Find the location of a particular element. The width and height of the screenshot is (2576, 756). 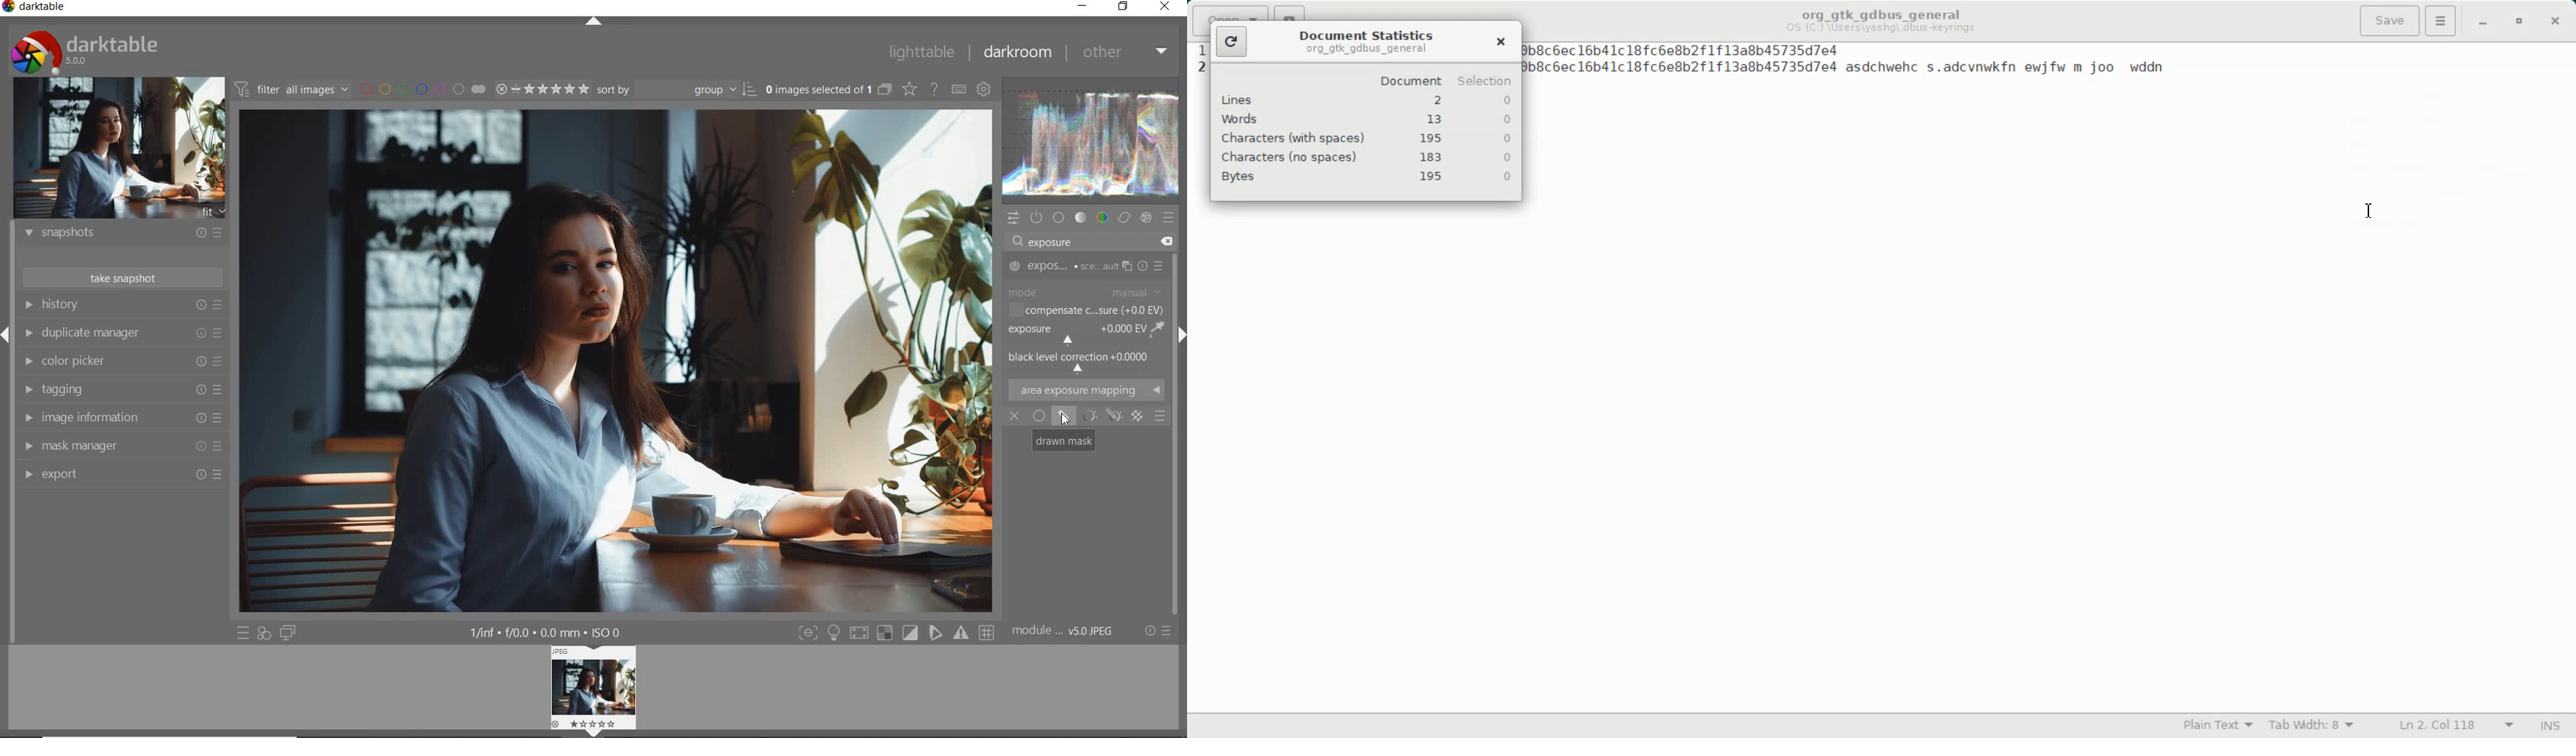

expand grouped images is located at coordinates (830, 91).